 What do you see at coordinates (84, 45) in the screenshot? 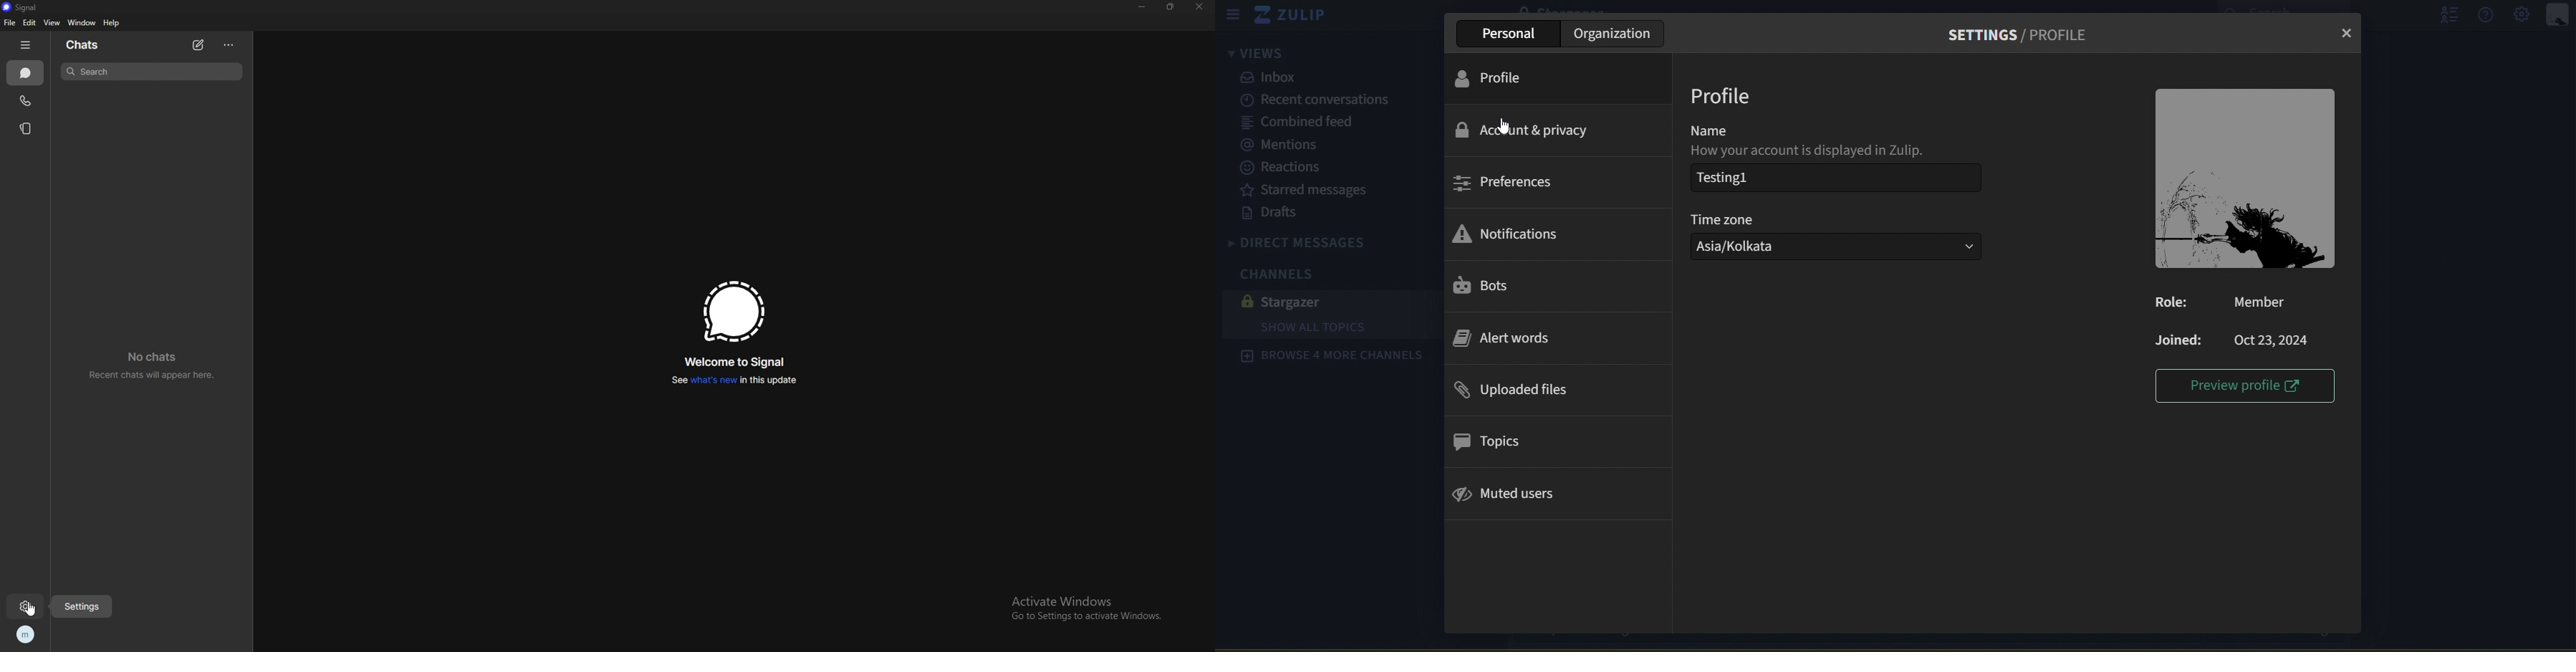
I see `chats` at bounding box center [84, 45].